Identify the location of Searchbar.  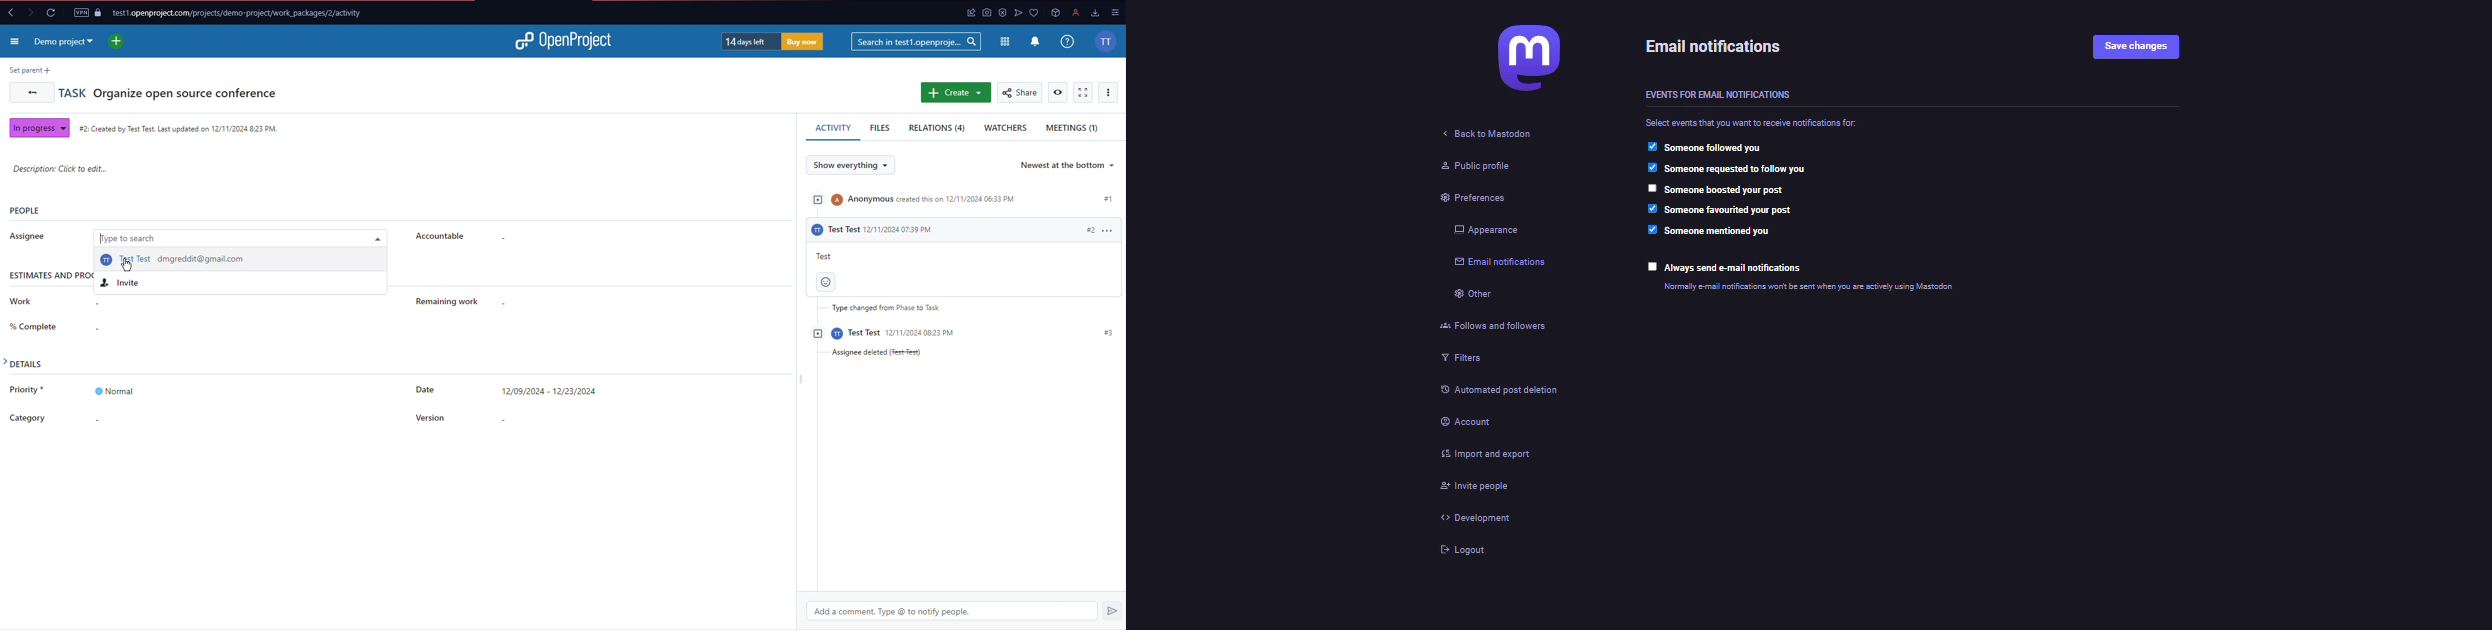
(917, 42).